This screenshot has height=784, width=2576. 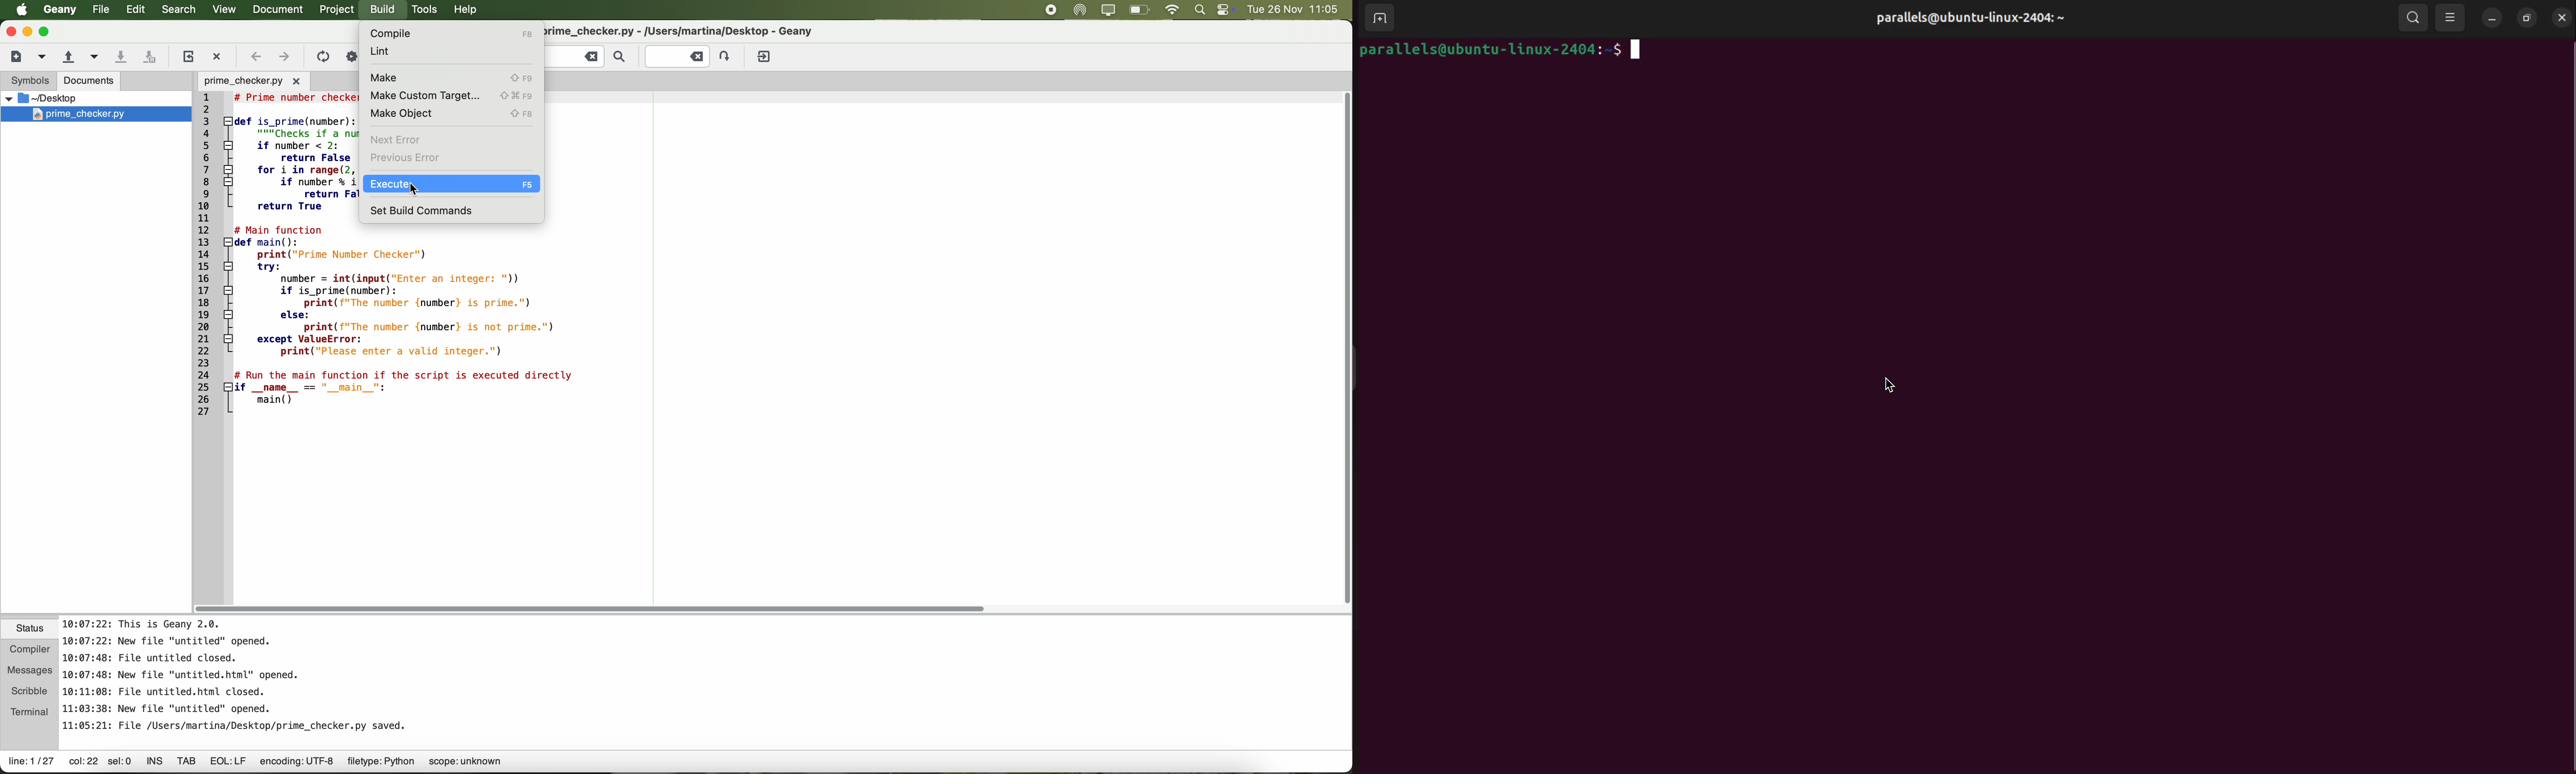 I want to click on minimize, so click(x=2493, y=18).